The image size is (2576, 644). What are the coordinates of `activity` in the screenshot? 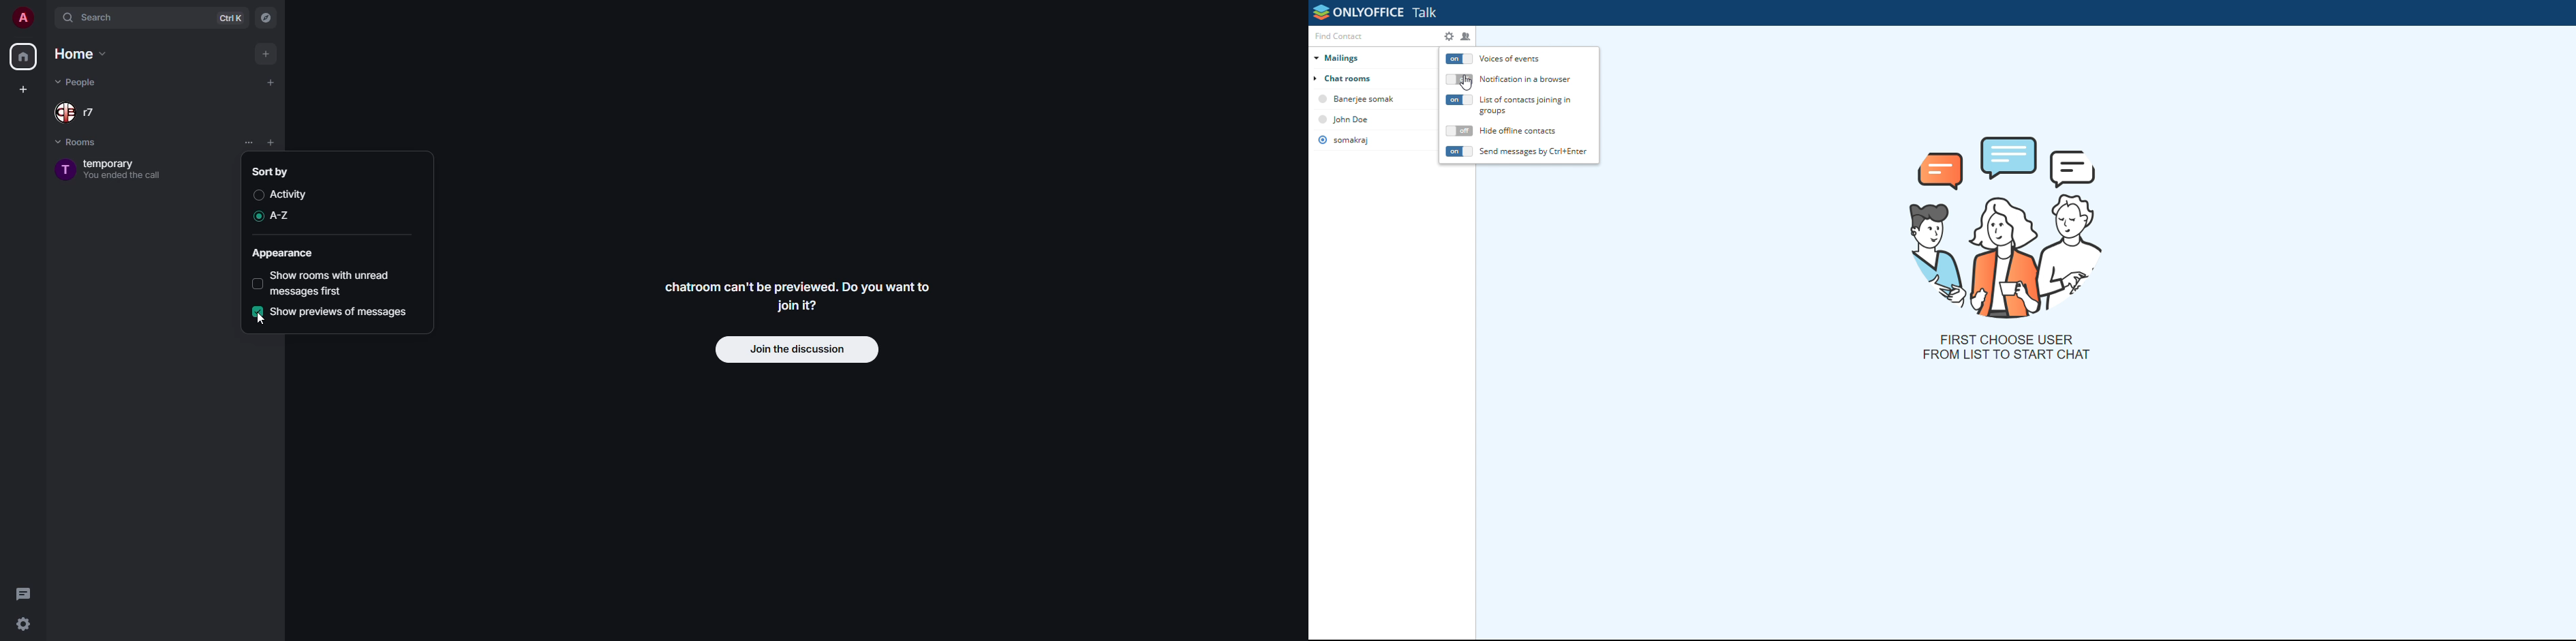 It's located at (296, 194).